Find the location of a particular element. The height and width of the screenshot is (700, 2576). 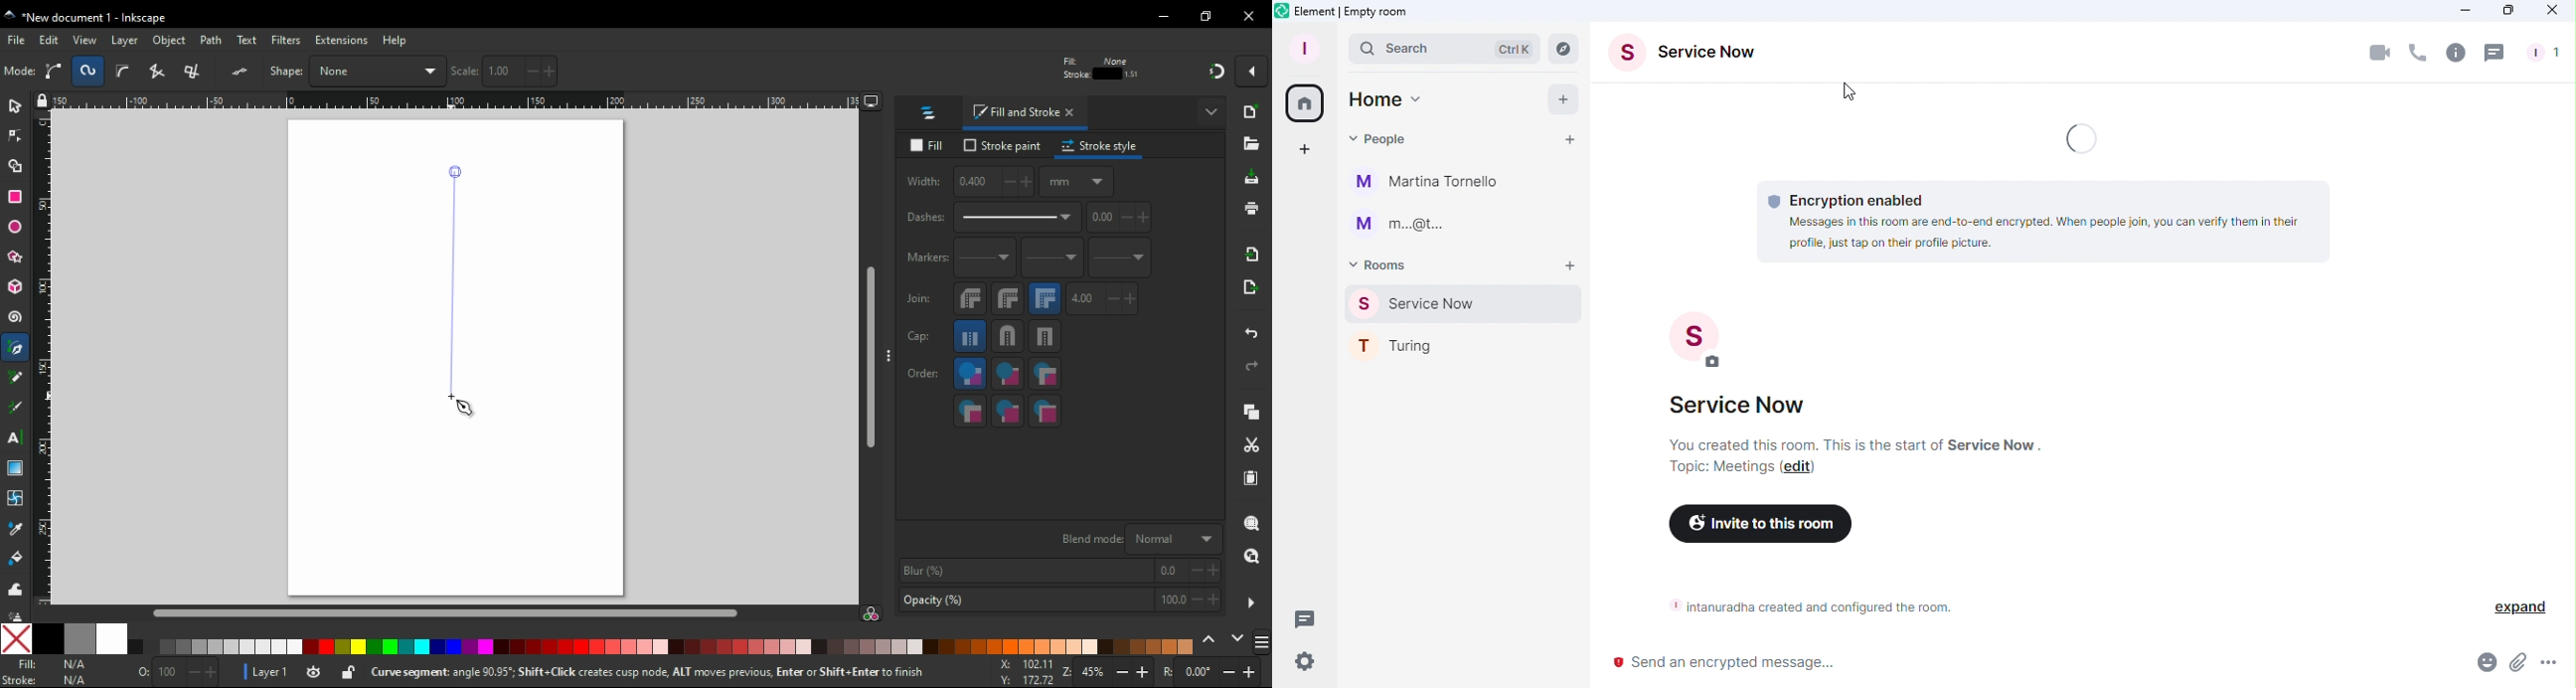

help is located at coordinates (395, 40).